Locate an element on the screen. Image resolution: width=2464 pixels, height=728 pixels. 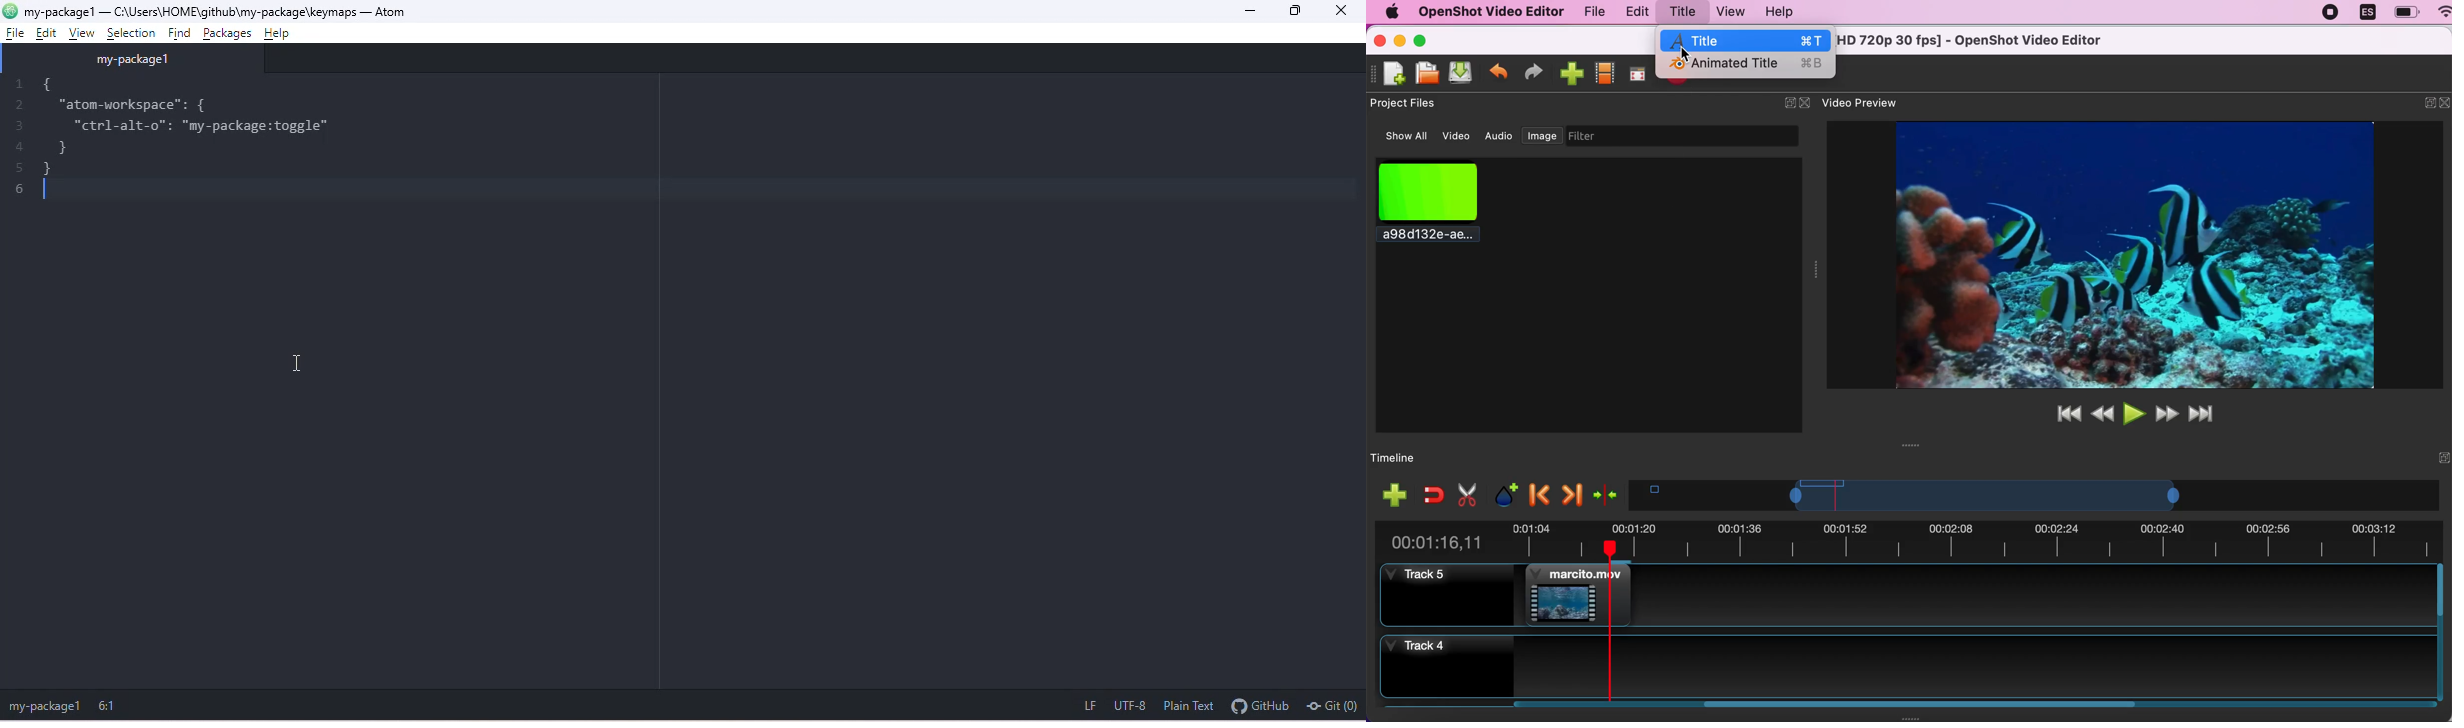
WIFI is located at coordinates (2446, 11).